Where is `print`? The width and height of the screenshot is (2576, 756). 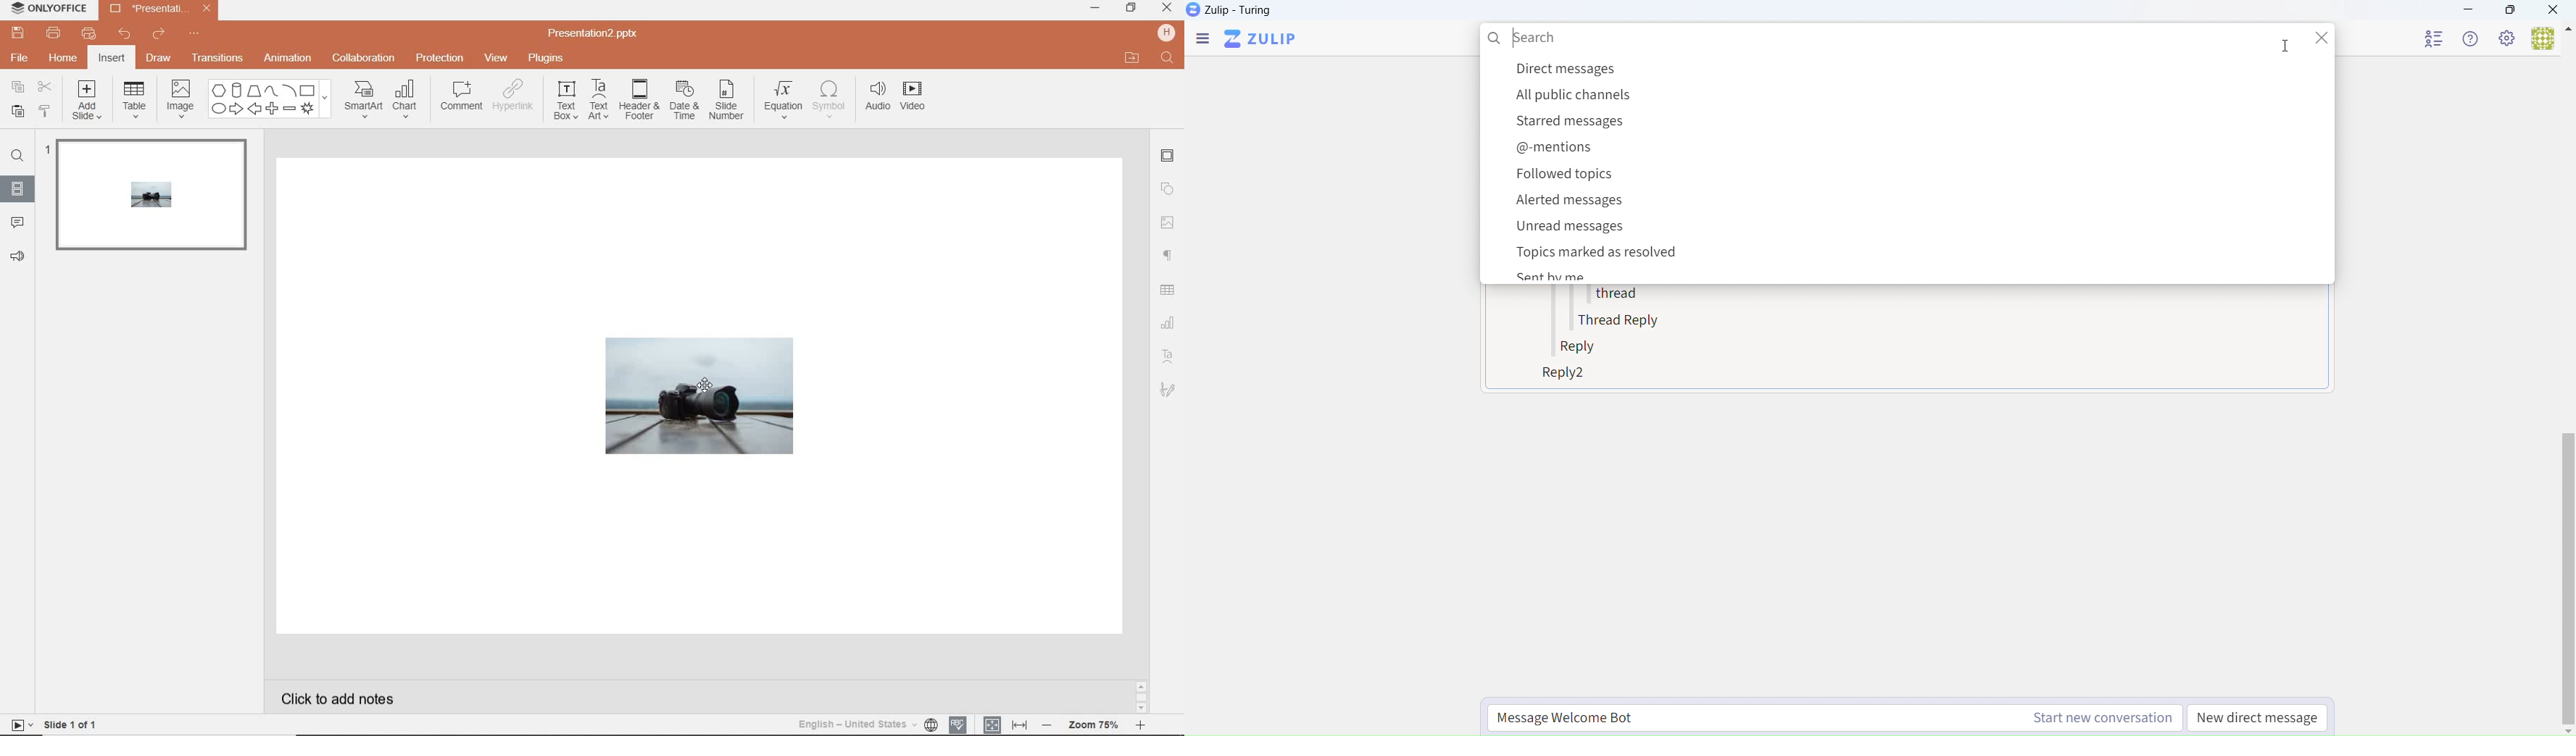
print is located at coordinates (54, 33).